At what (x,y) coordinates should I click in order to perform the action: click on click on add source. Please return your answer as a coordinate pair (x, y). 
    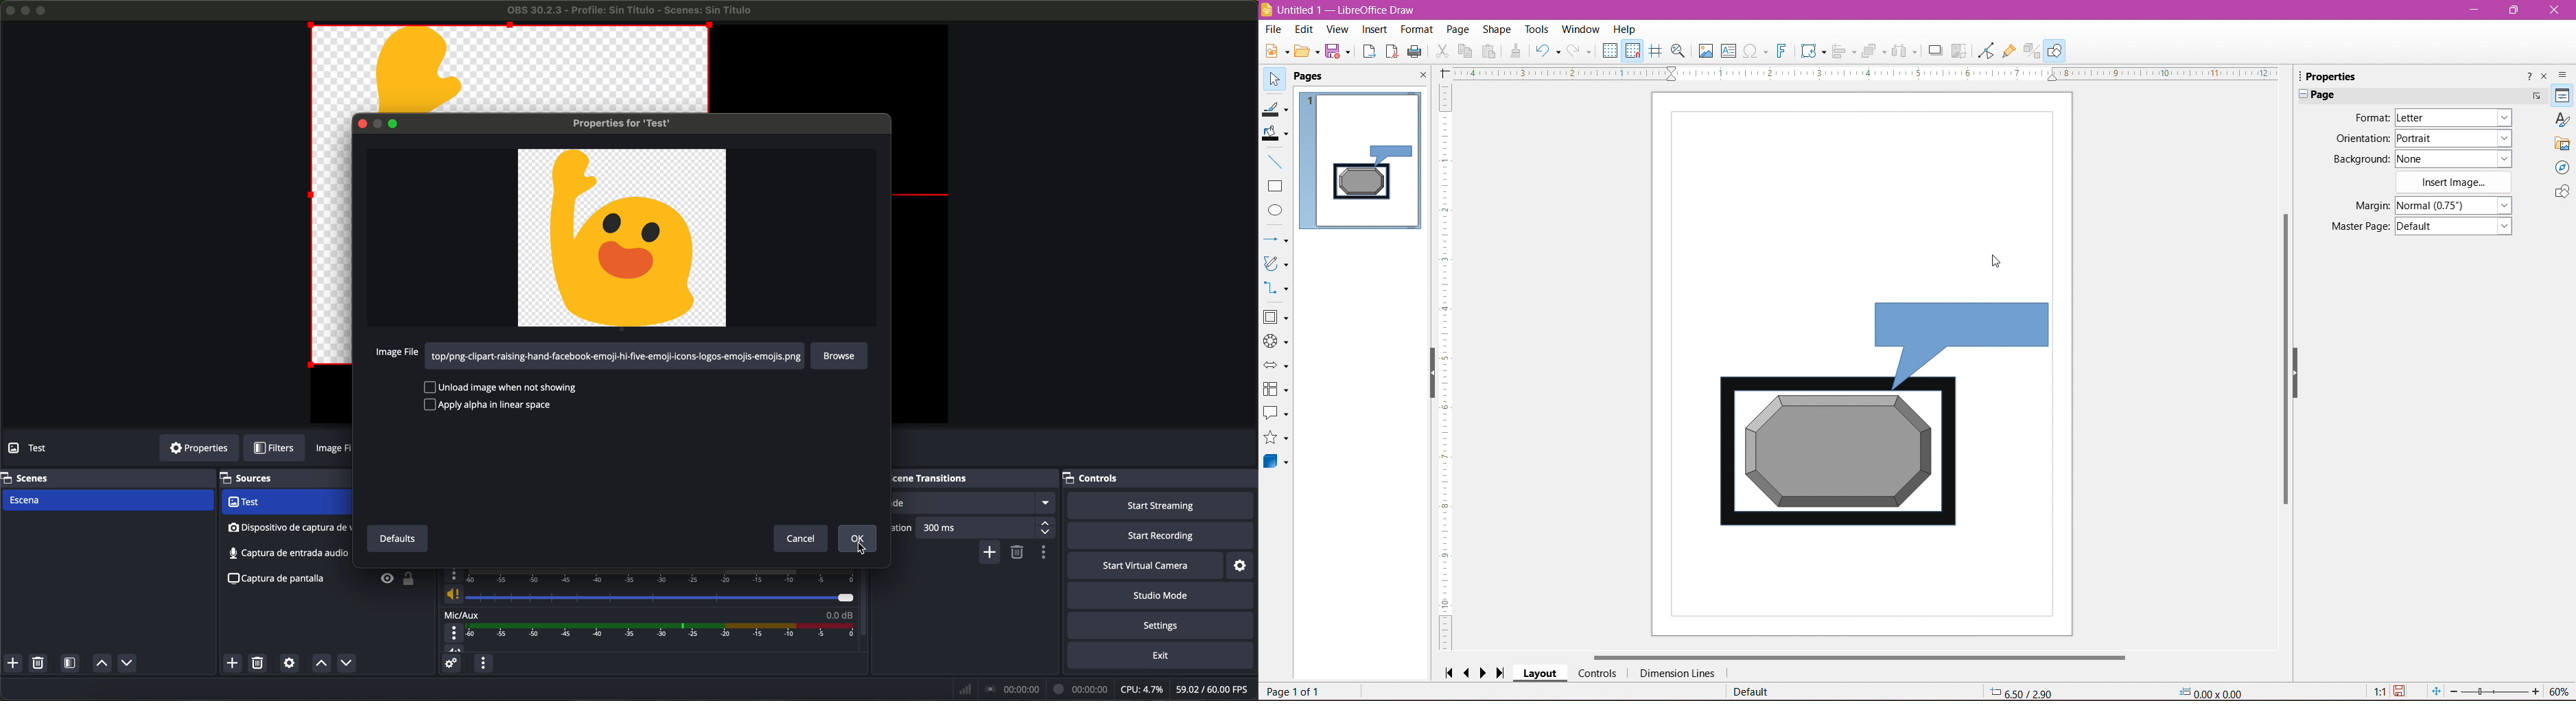
    Looking at the image, I should click on (235, 664).